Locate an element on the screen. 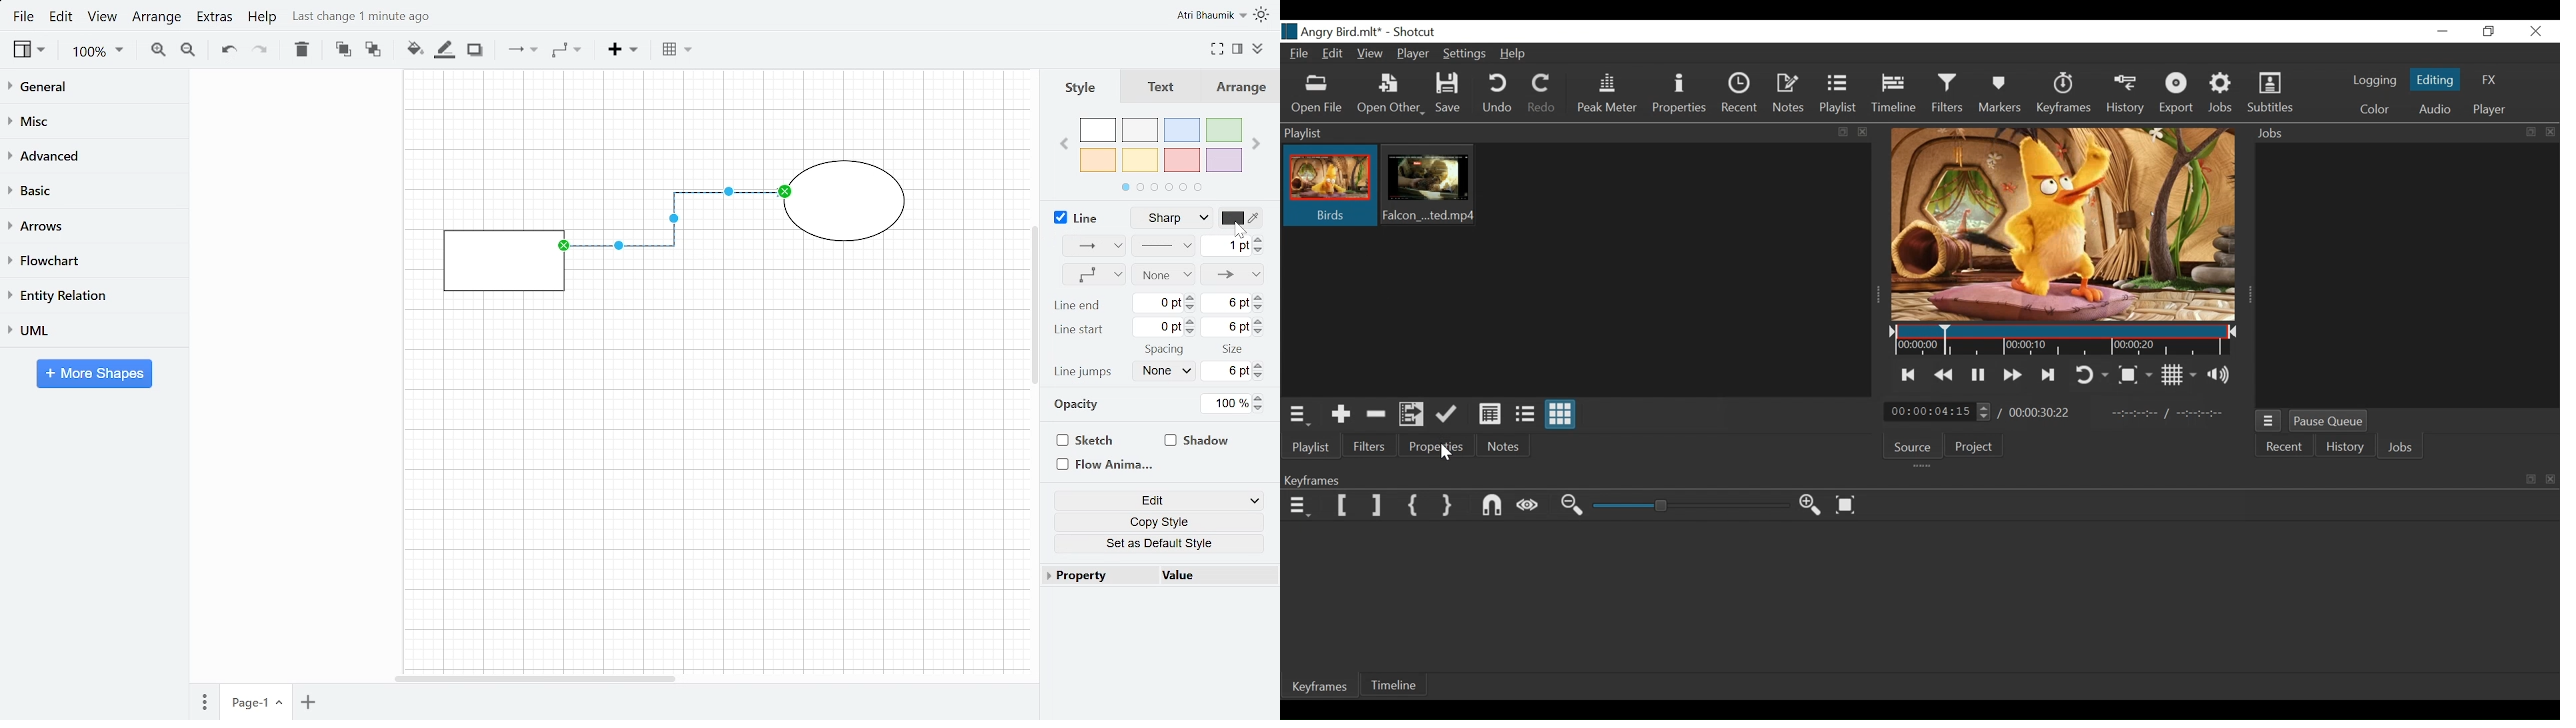 The image size is (2576, 728). Keyframe is located at coordinates (1323, 689).